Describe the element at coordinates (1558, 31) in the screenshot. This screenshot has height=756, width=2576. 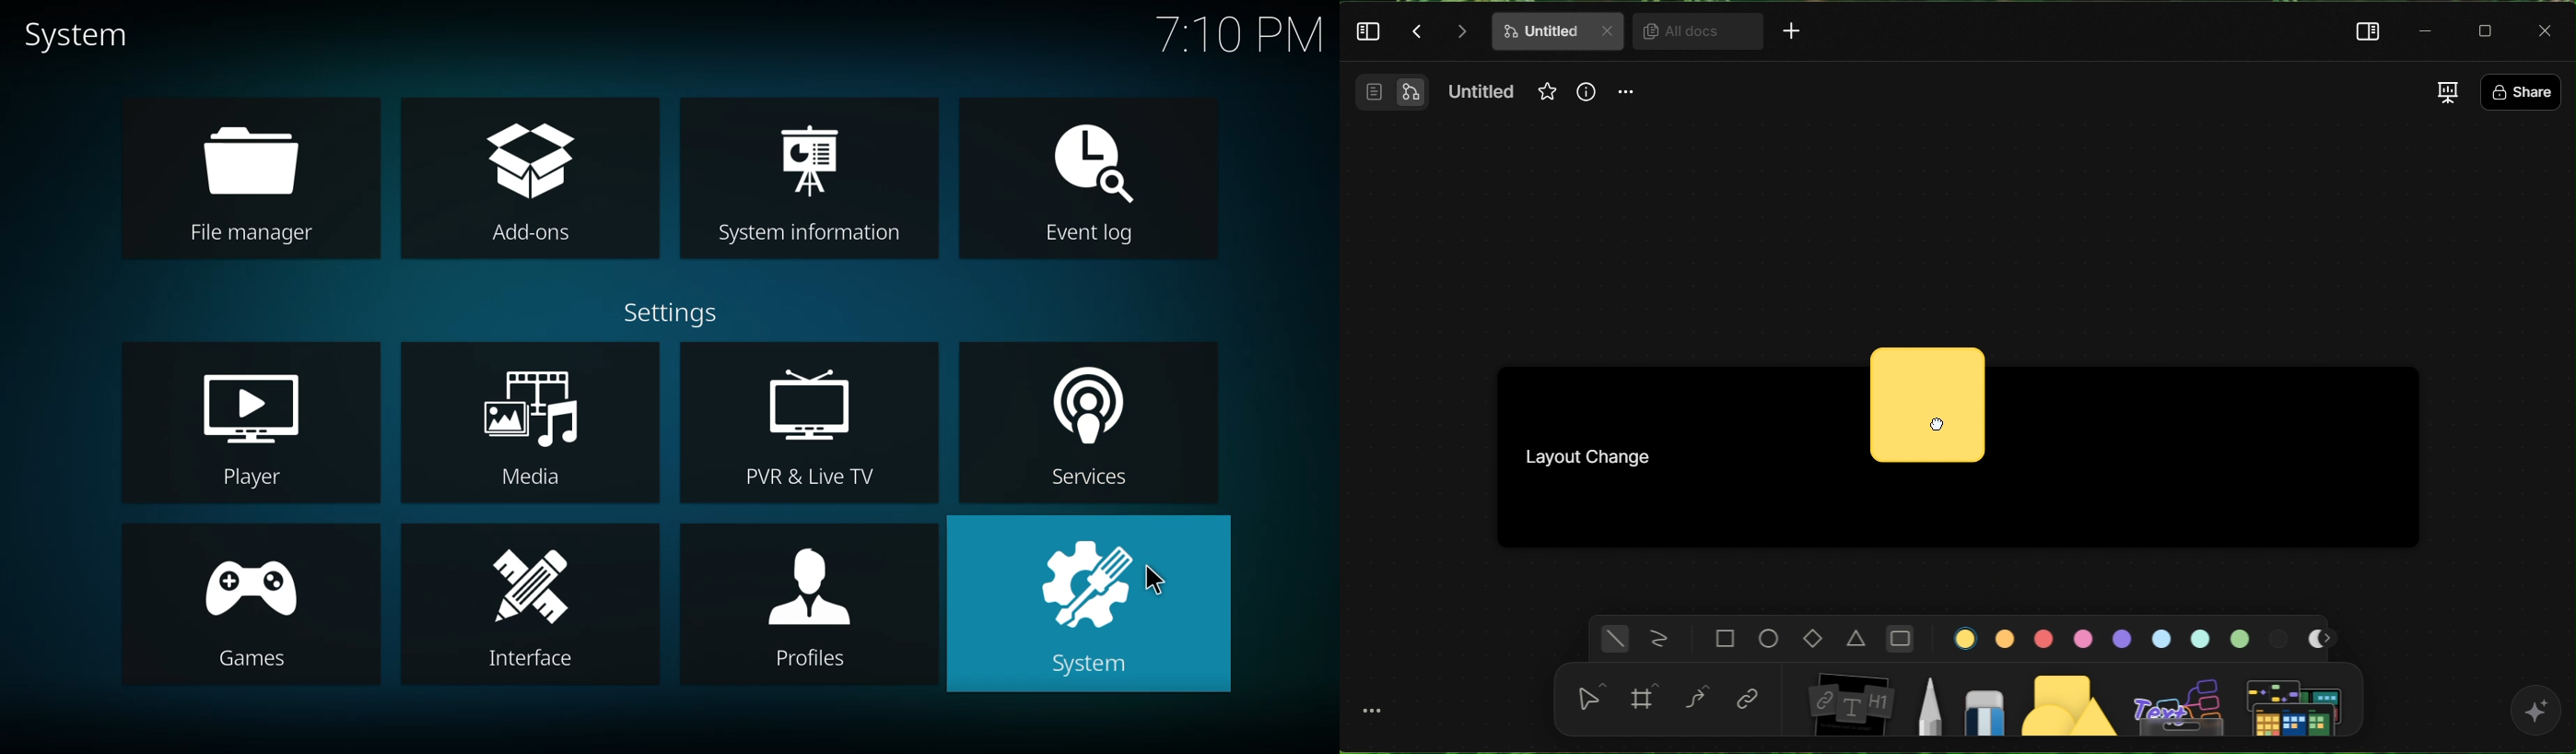
I see `doc` at that location.